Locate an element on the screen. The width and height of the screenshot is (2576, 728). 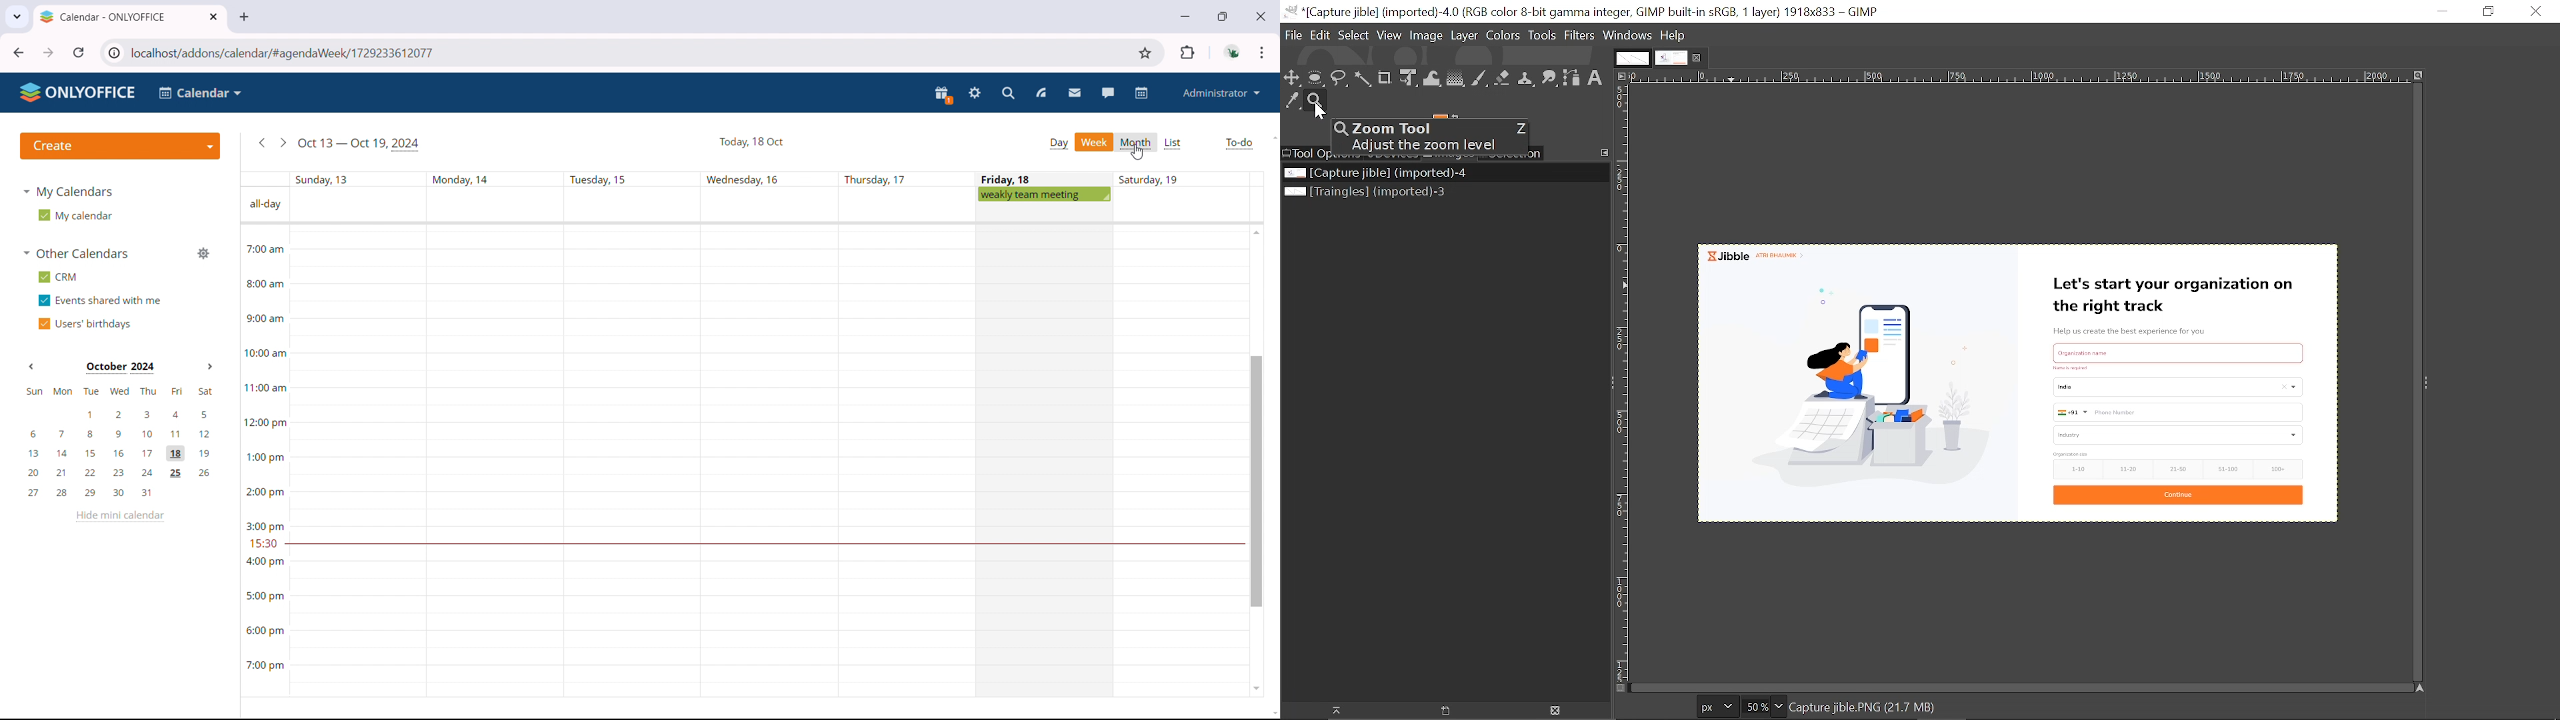
Current tab is located at coordinates (1671, 59).